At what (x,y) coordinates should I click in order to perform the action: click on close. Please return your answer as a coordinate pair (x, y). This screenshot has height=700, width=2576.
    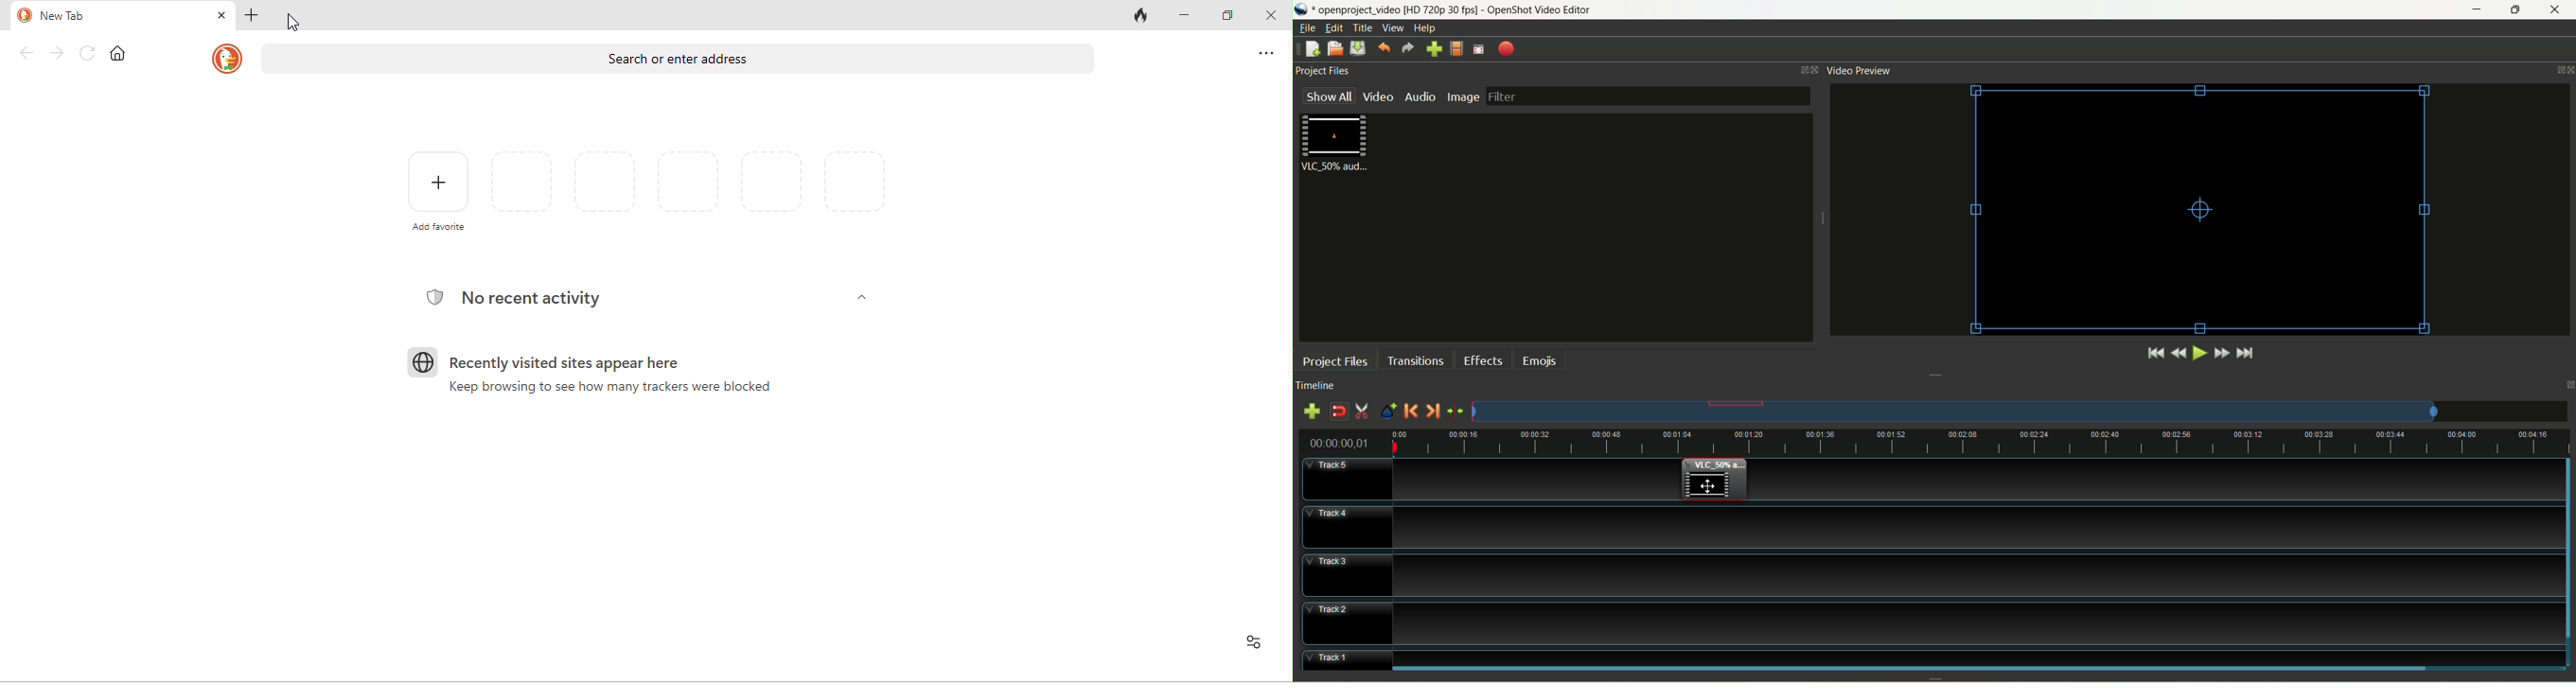
    Looking at the image, I should click on (1270, 16).